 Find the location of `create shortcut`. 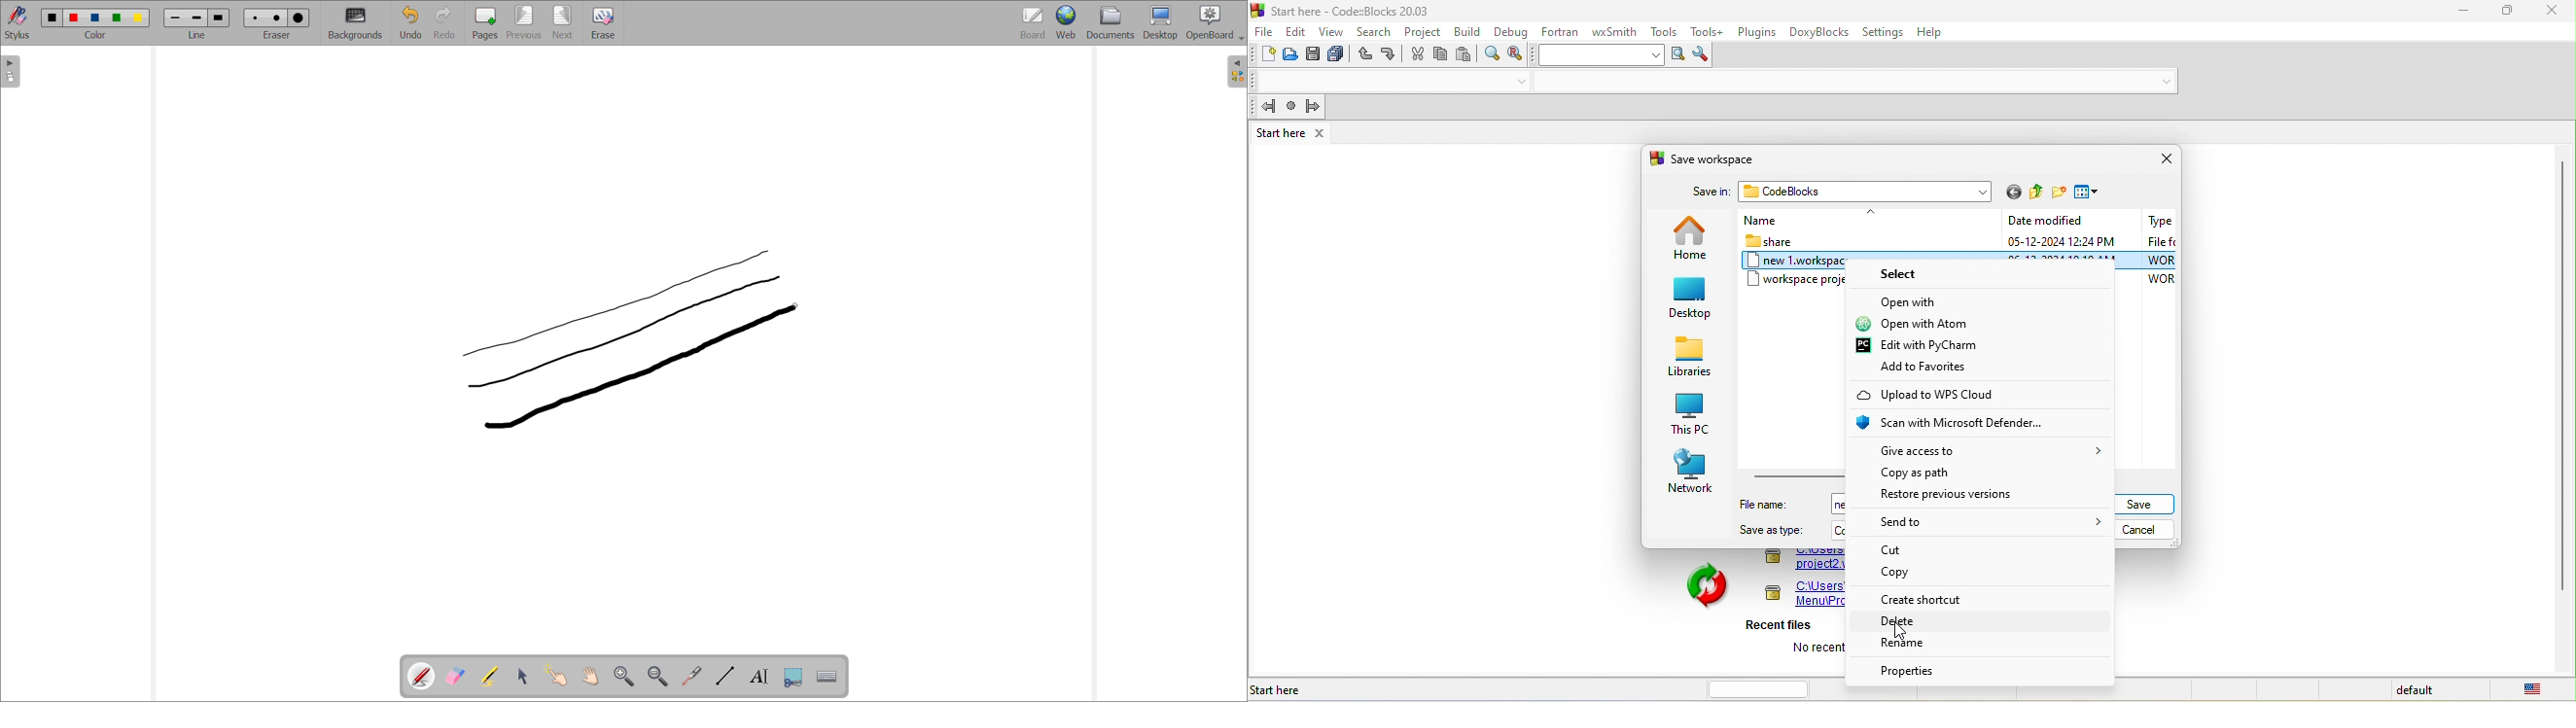

create shortcut is located at coordinates (1926, 598).